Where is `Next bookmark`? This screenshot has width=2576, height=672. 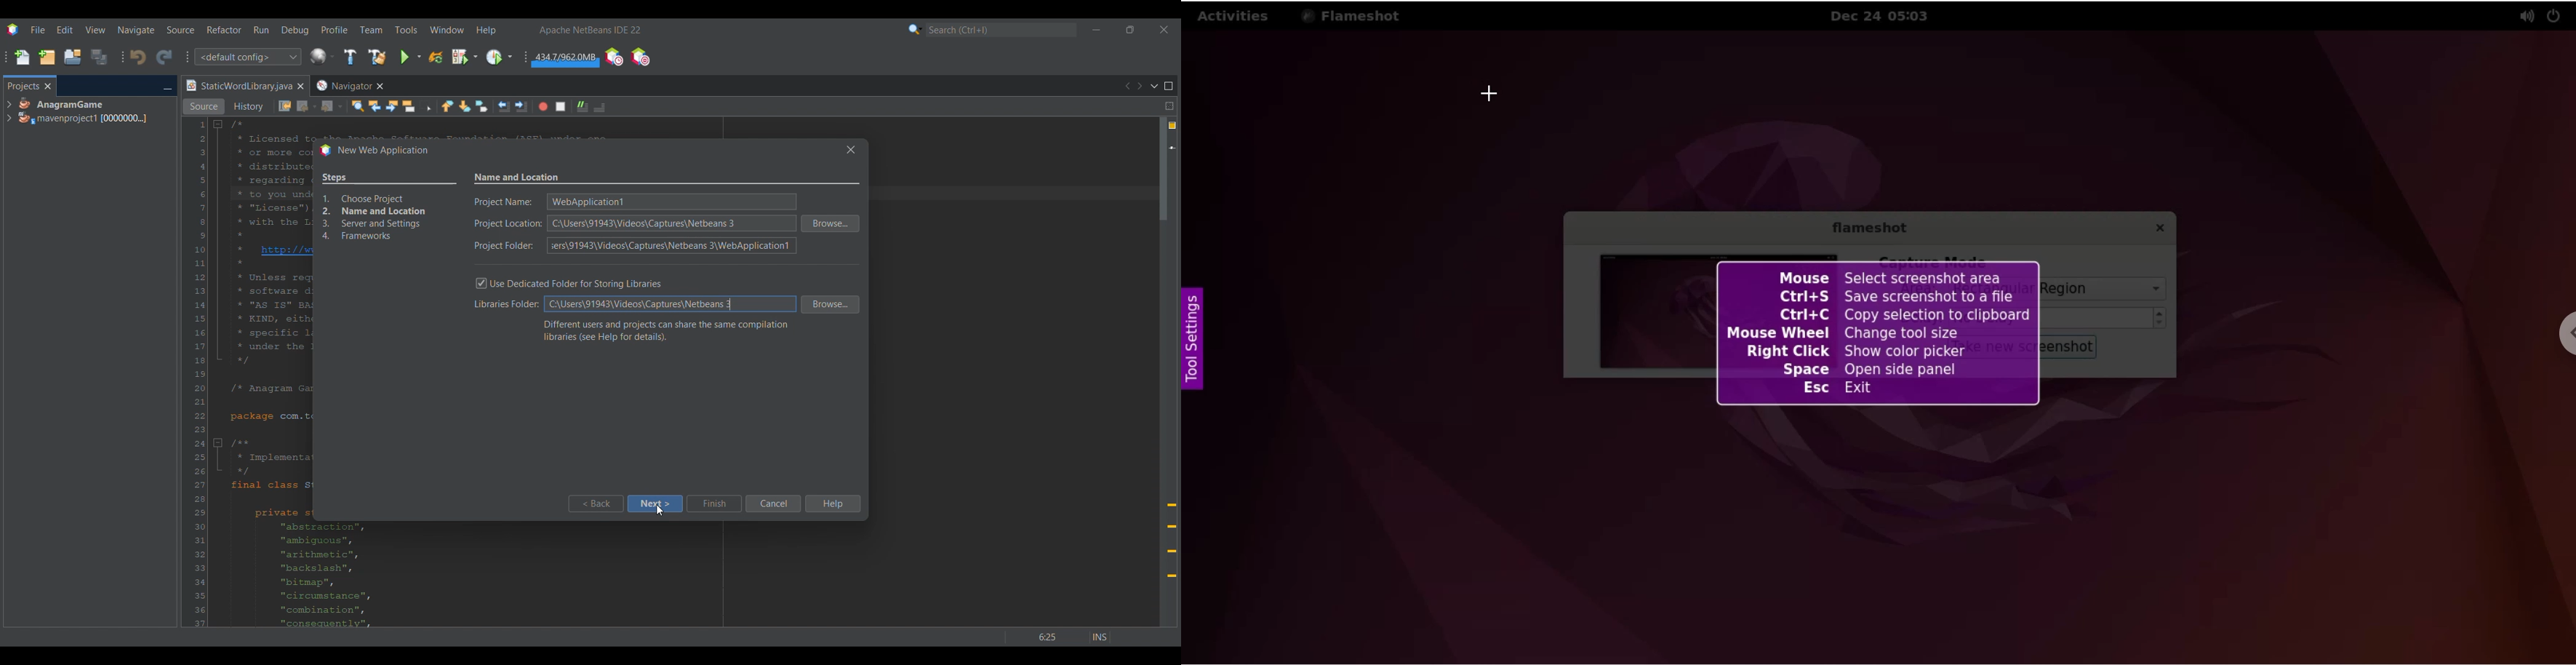 Next bookmark is located at coordinates (465, 107).